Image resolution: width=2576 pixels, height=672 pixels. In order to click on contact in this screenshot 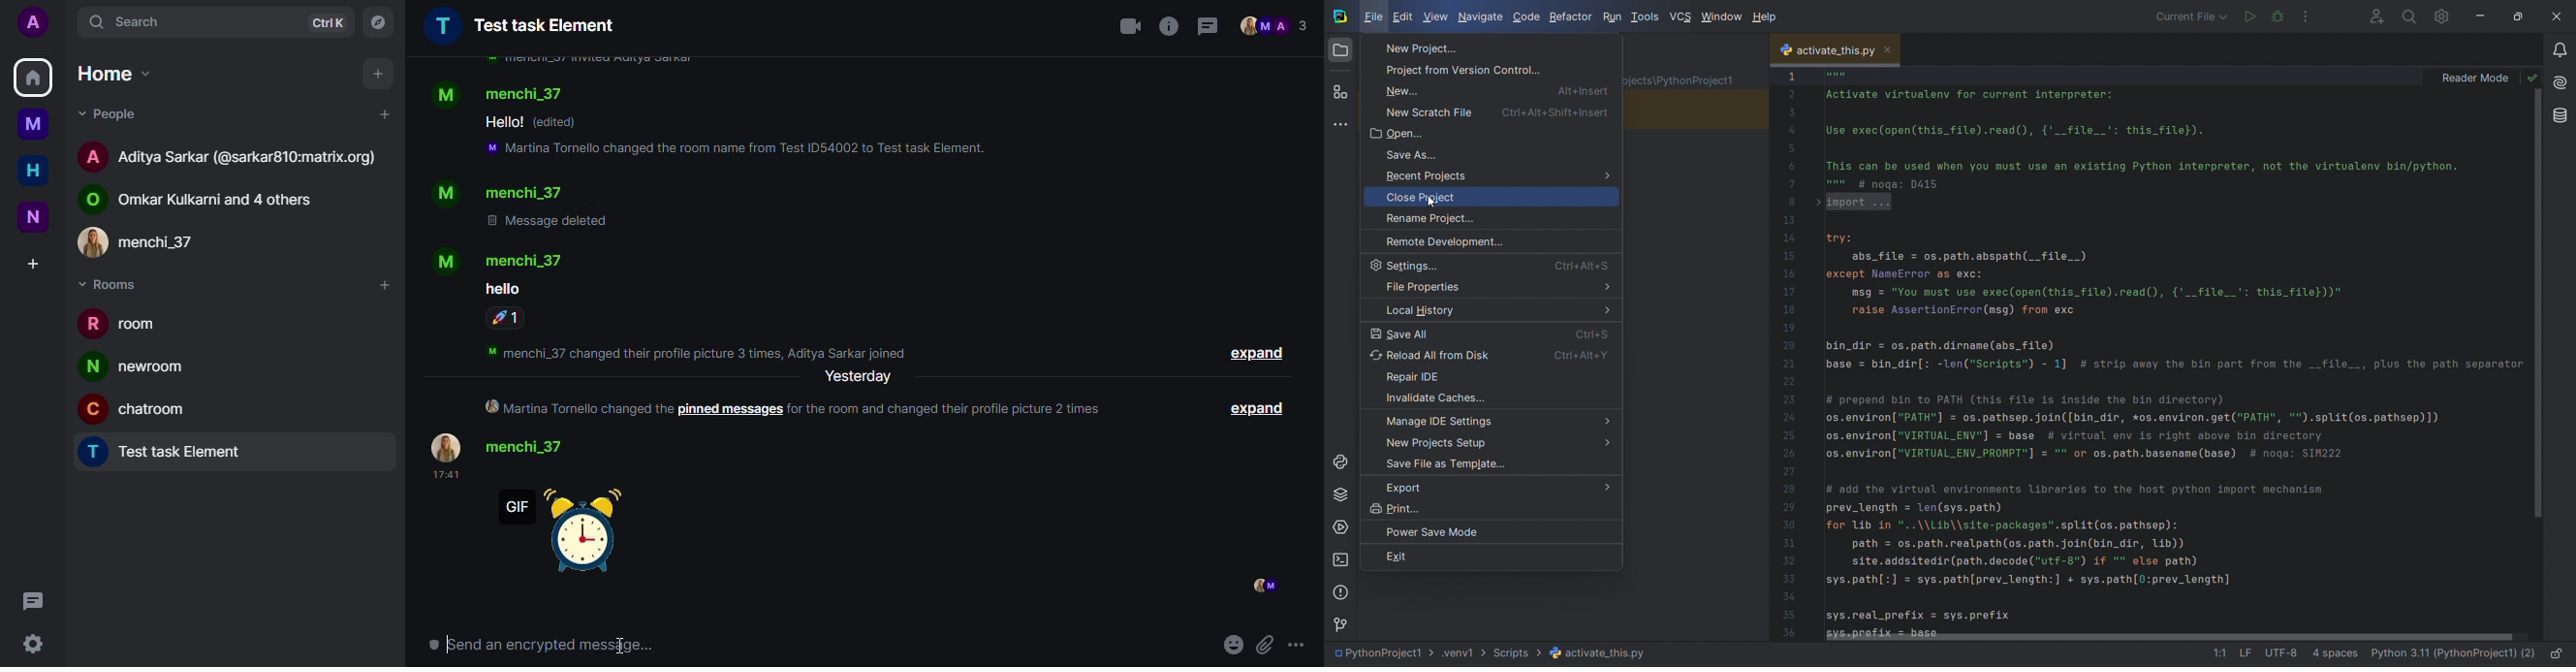, I will do `click(233, 155)`.